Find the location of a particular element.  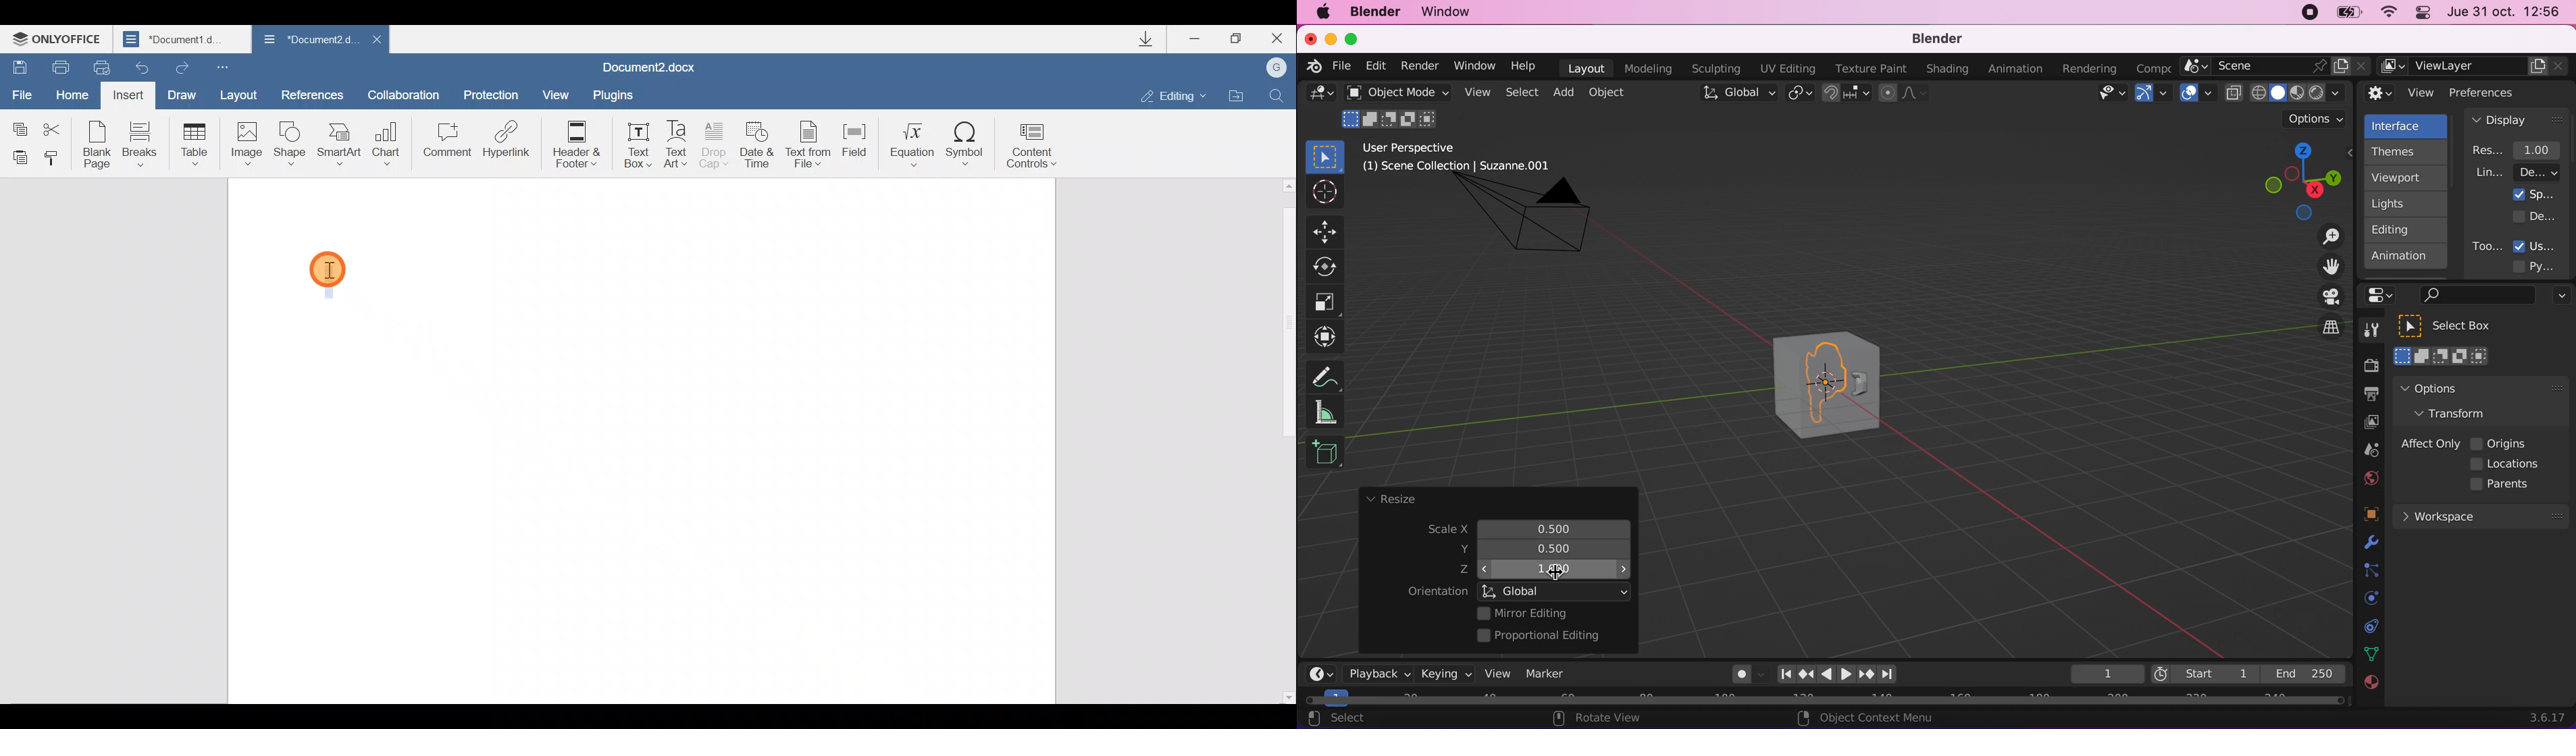

Close is located at coordinates (1281, 38).